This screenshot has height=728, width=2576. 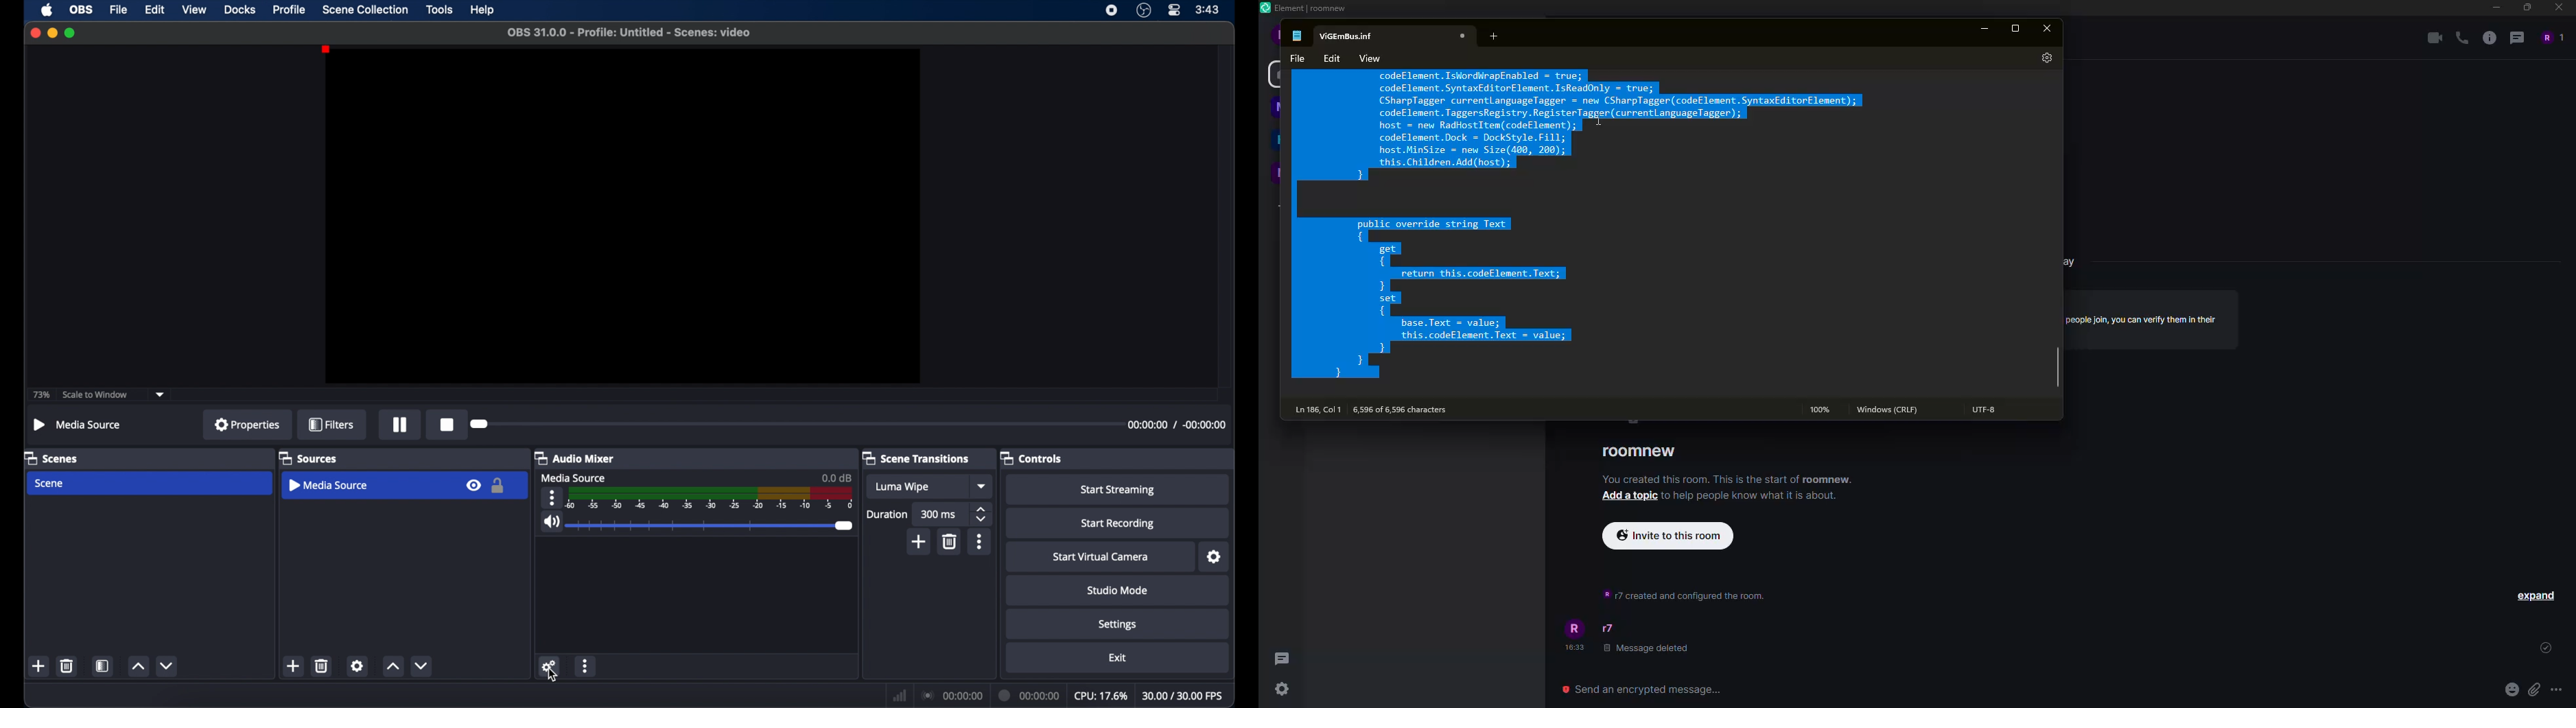 I want to click on characters, so click(x=1407, y=409).